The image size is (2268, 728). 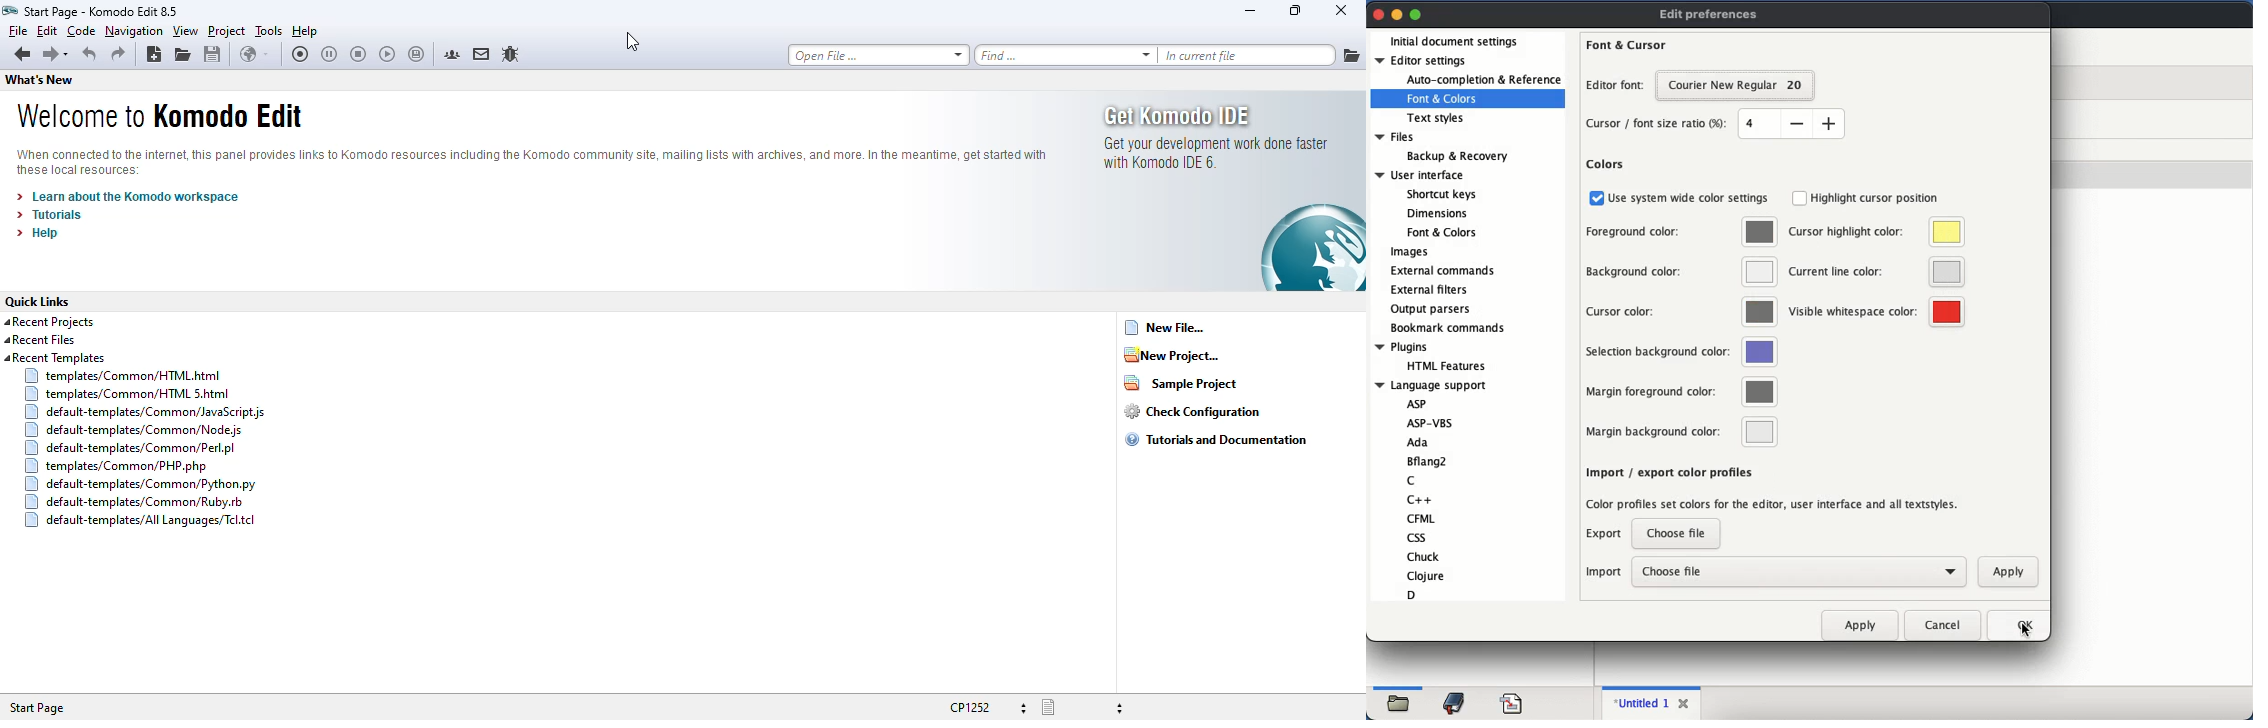 I want to click on recent templates, so click(x=135, y=440).